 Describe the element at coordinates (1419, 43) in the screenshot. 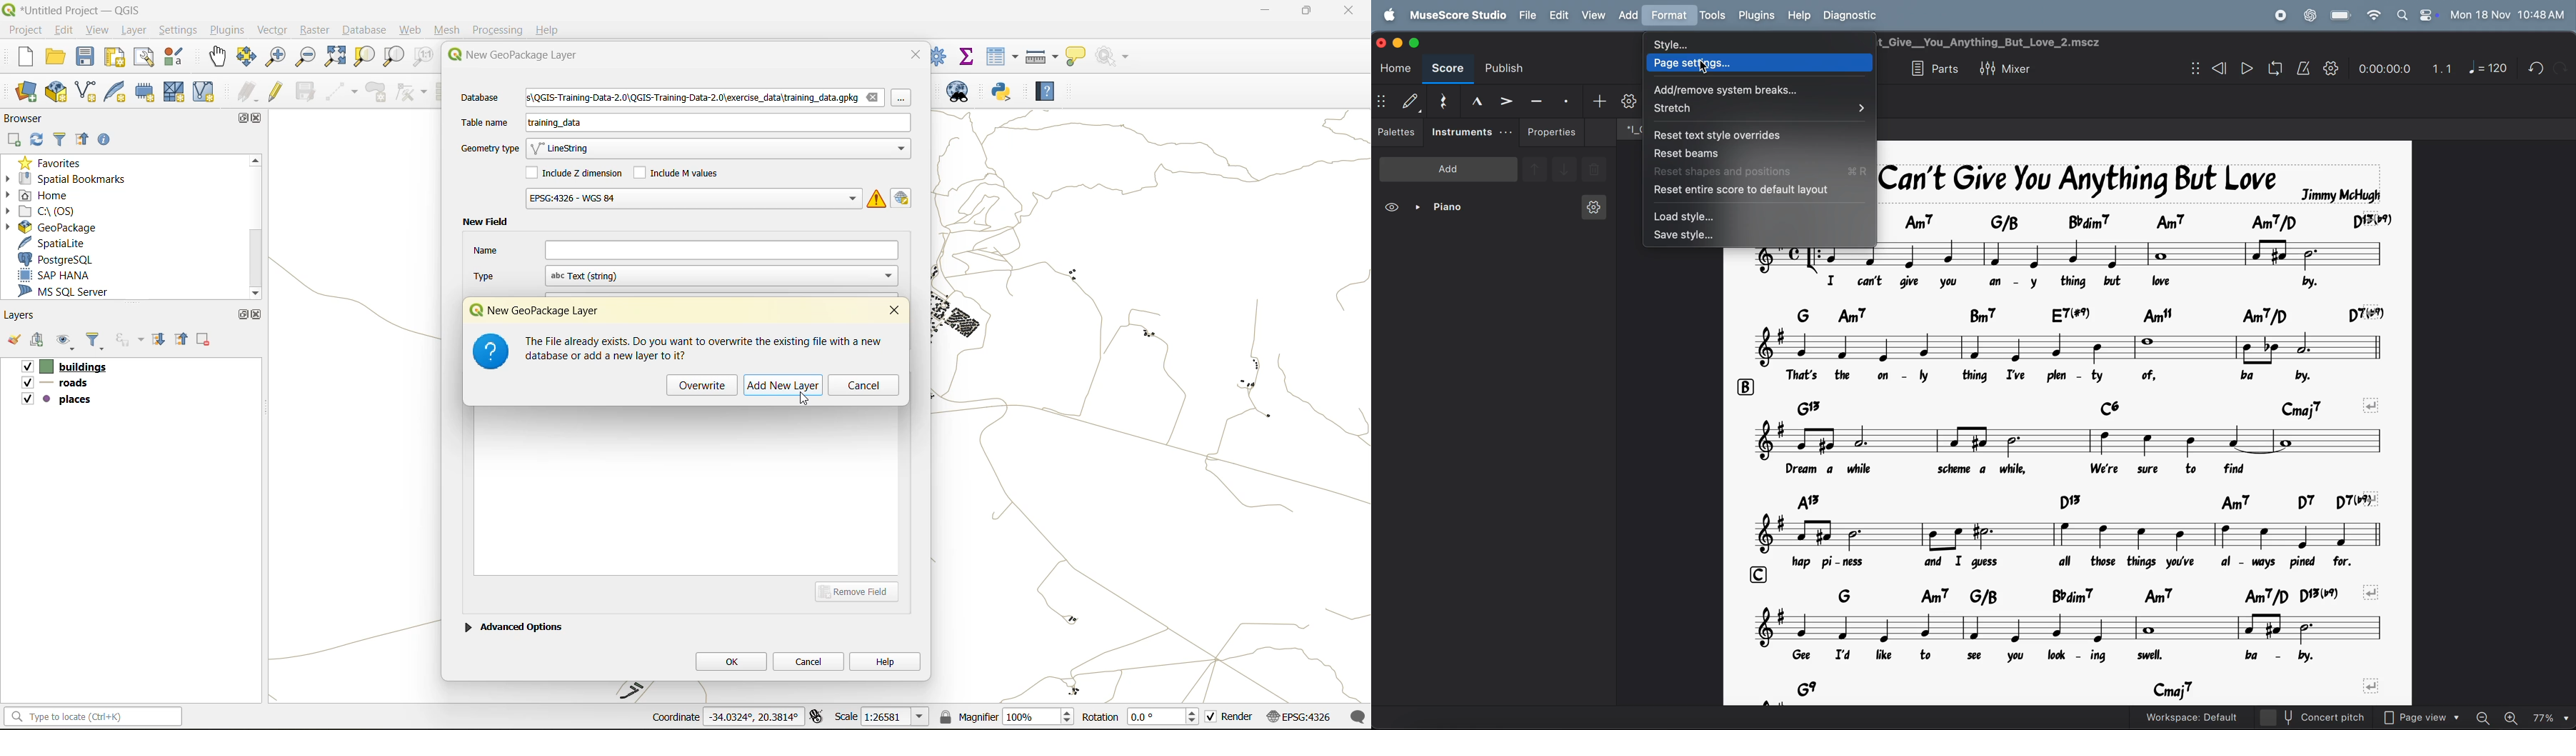

I see `maximize` at that location.